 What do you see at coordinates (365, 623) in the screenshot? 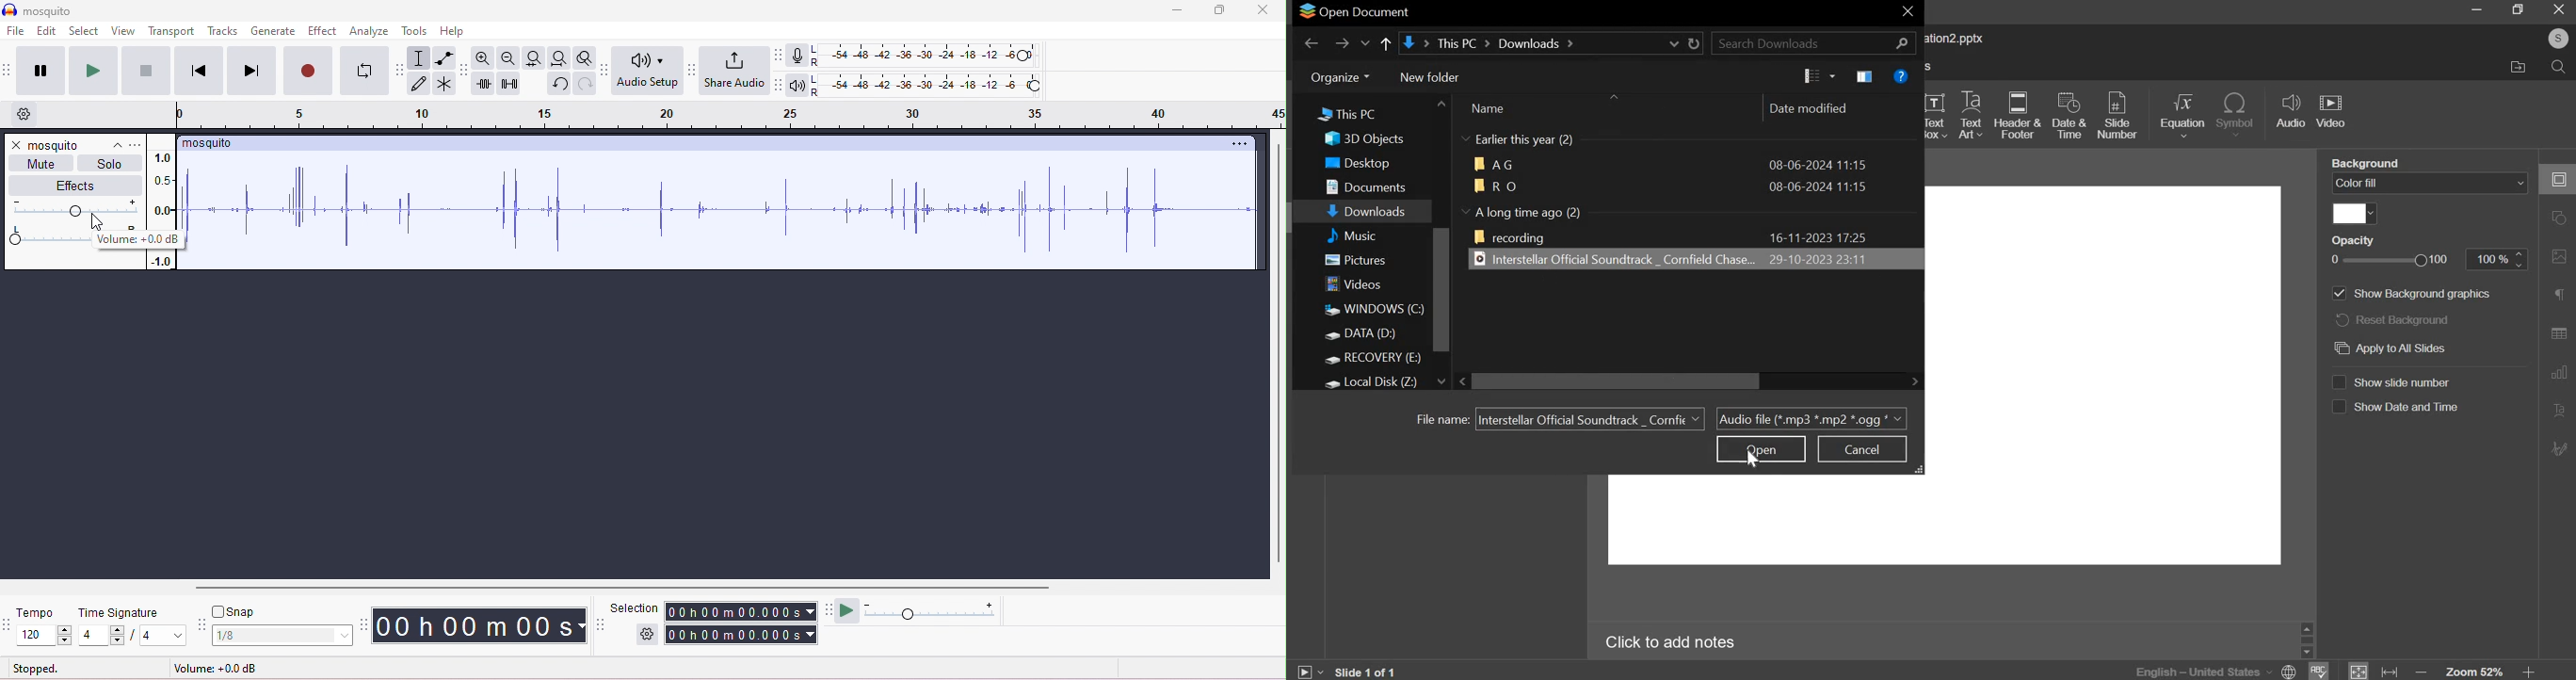
I see `time tool` at bounding box center [365, 623].